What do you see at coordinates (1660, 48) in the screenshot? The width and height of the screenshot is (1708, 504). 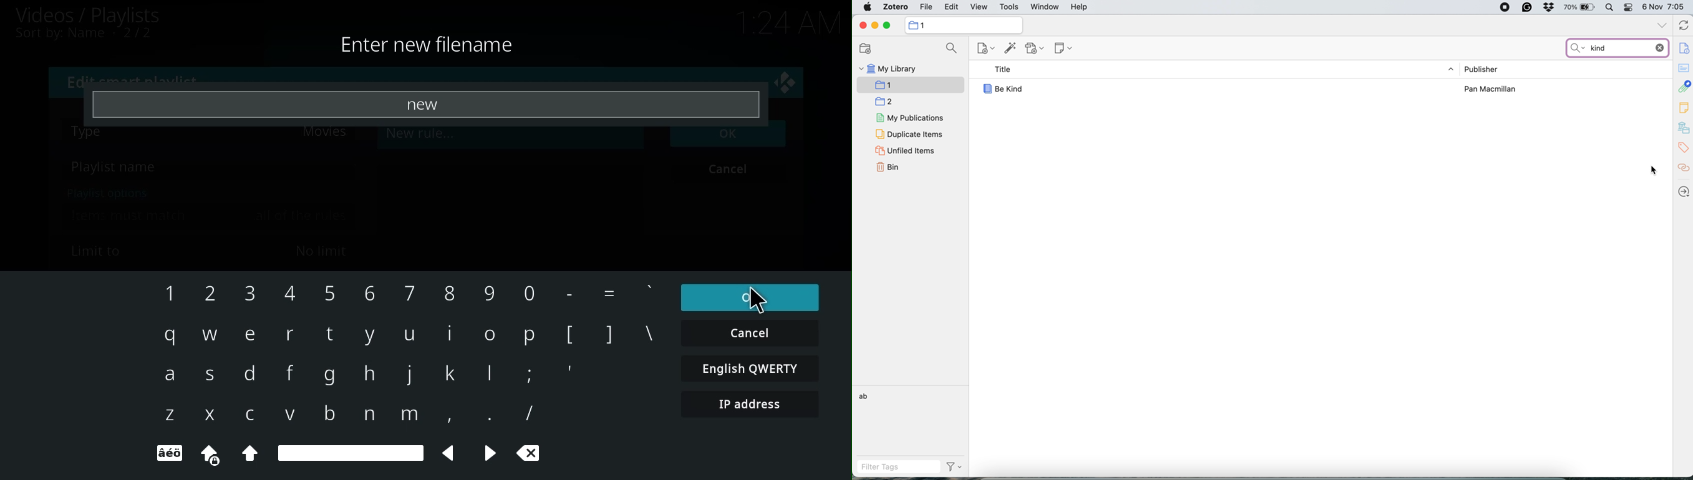 I see `discard input` at bounding box center [1660, 48].